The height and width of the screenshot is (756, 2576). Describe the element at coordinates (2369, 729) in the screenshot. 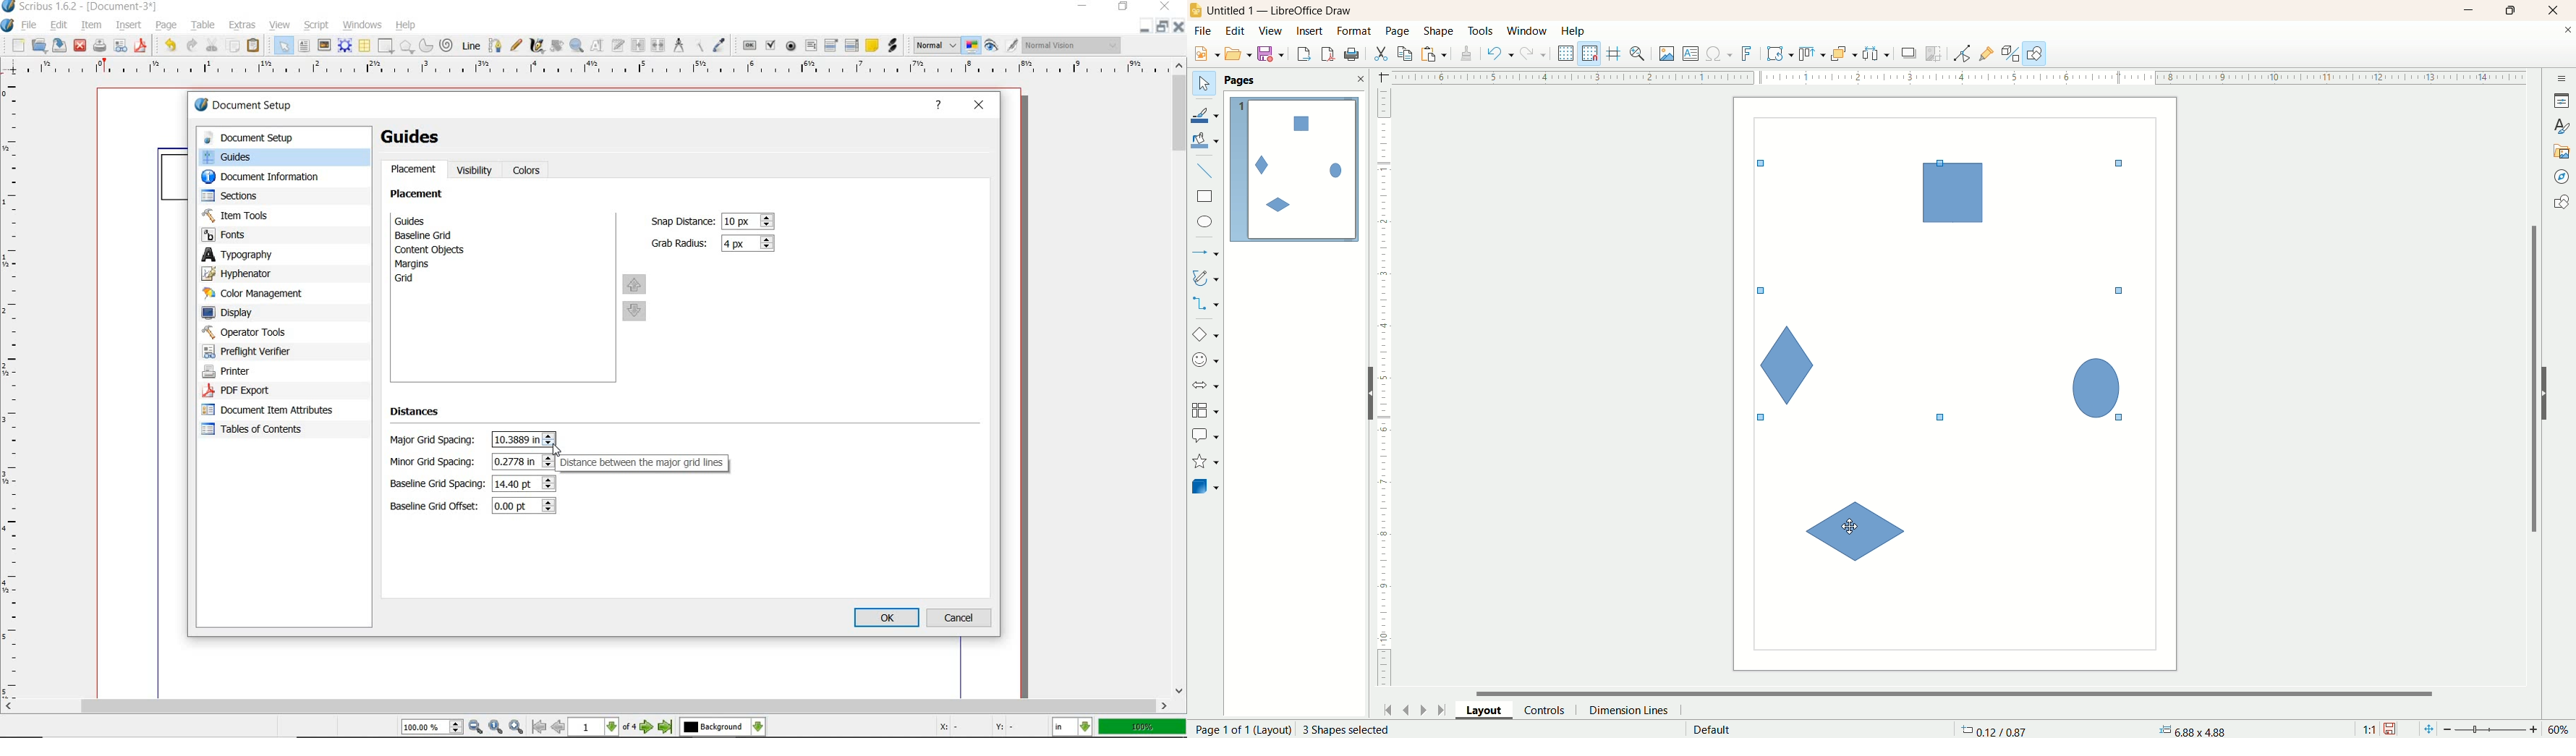

I see `scale factor` at that location.